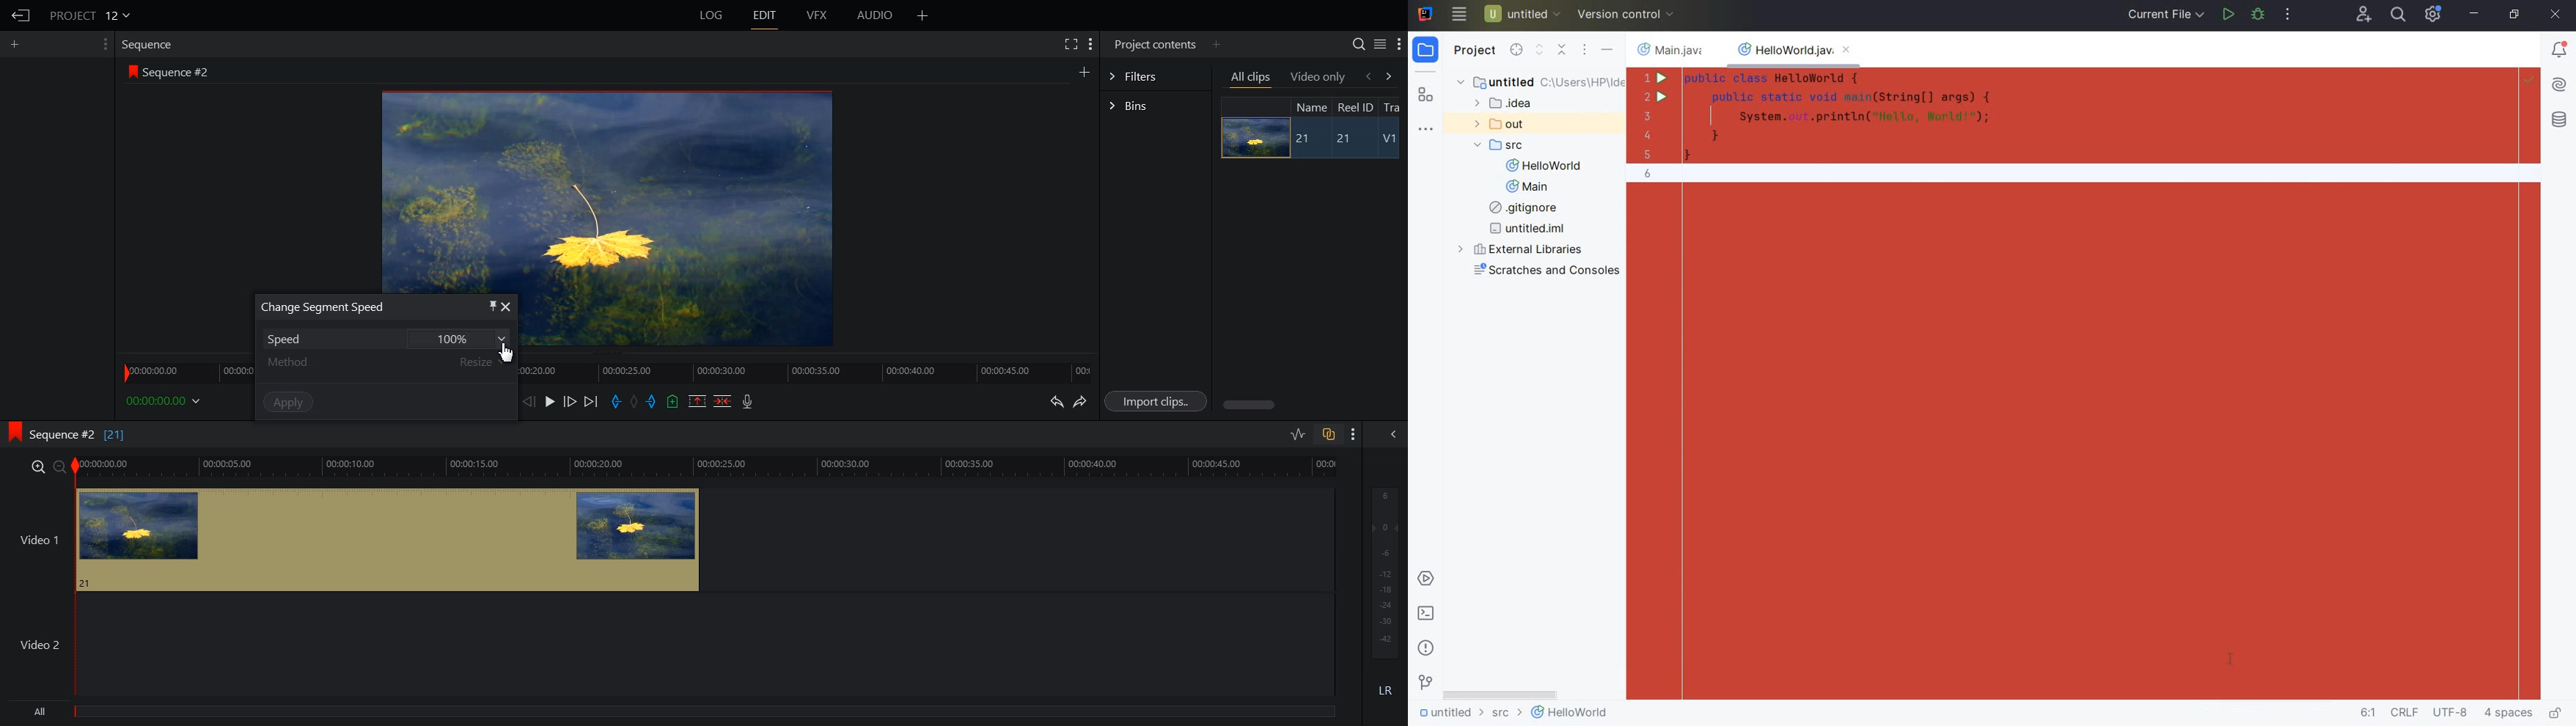 The width and height of the screenshot is (2576, 728). Describe the element at coordinates (551, 401) in the screenshot. I see `Play` at that location.